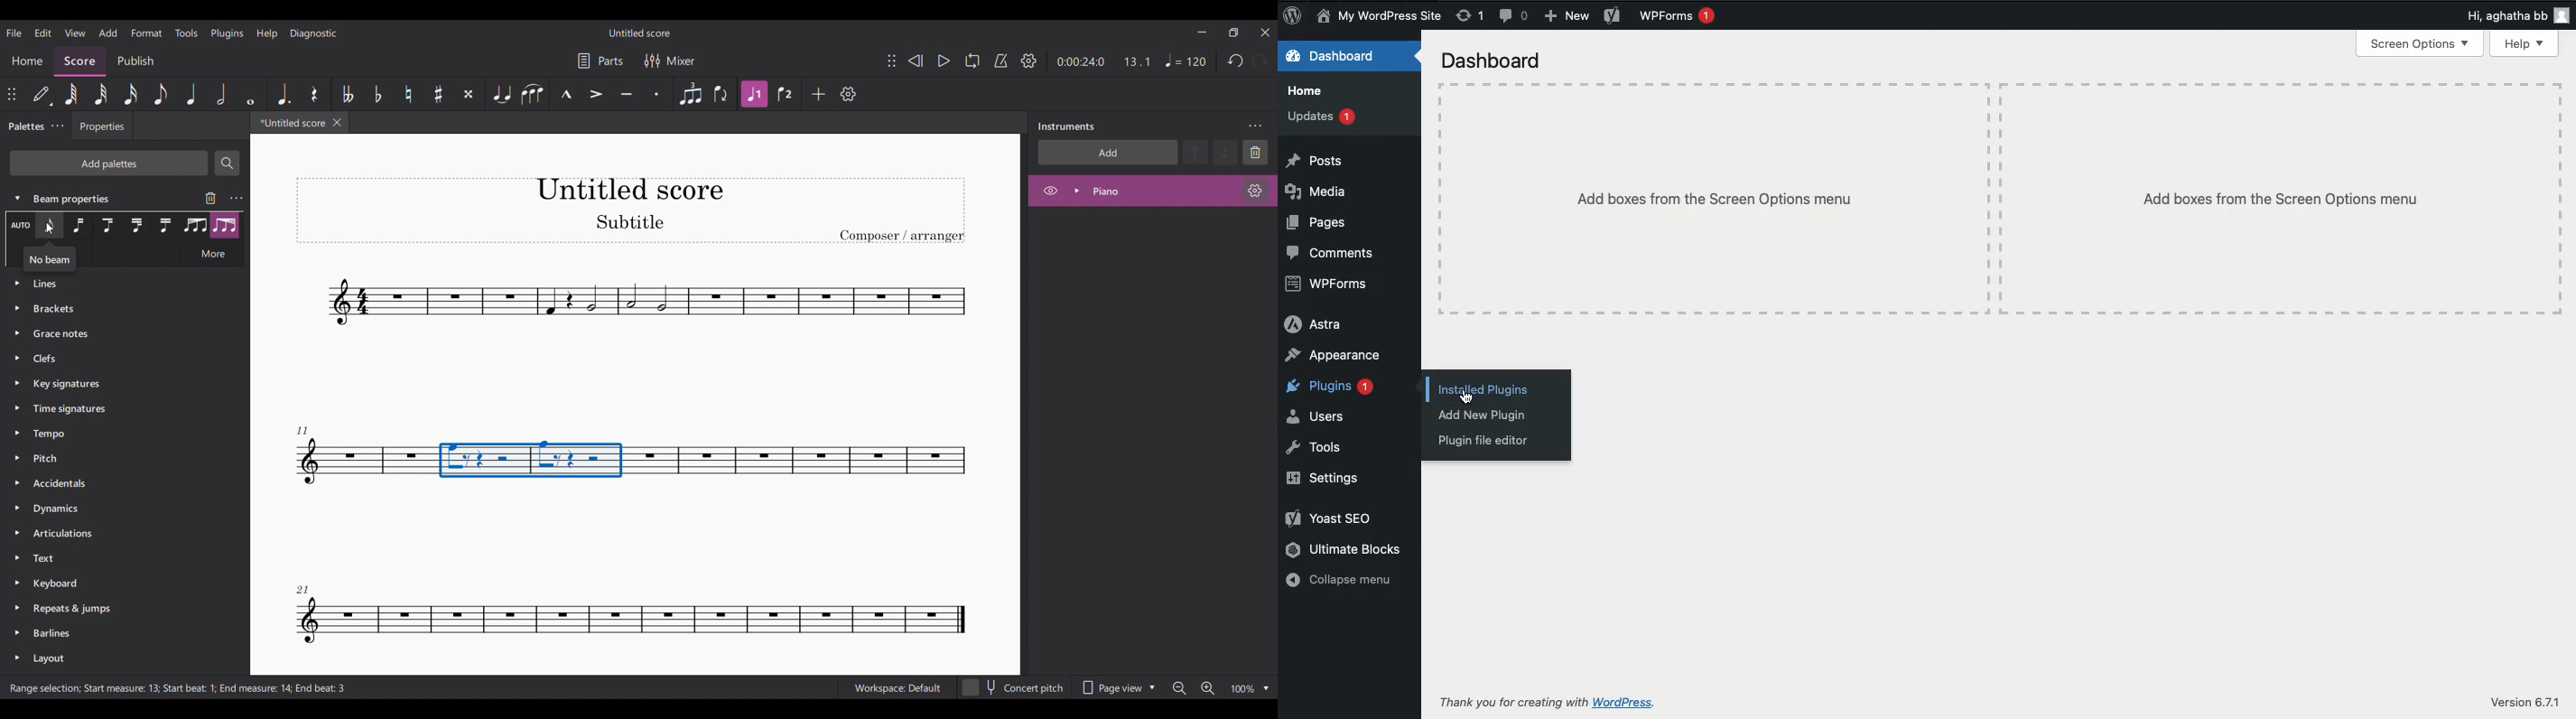 Image resolution: width=2576 pixels, height=728 pixels. What do you see at coordinates (1236, 61) in the screenshot?
I see `Undo` at bounding box center [1236, 61].